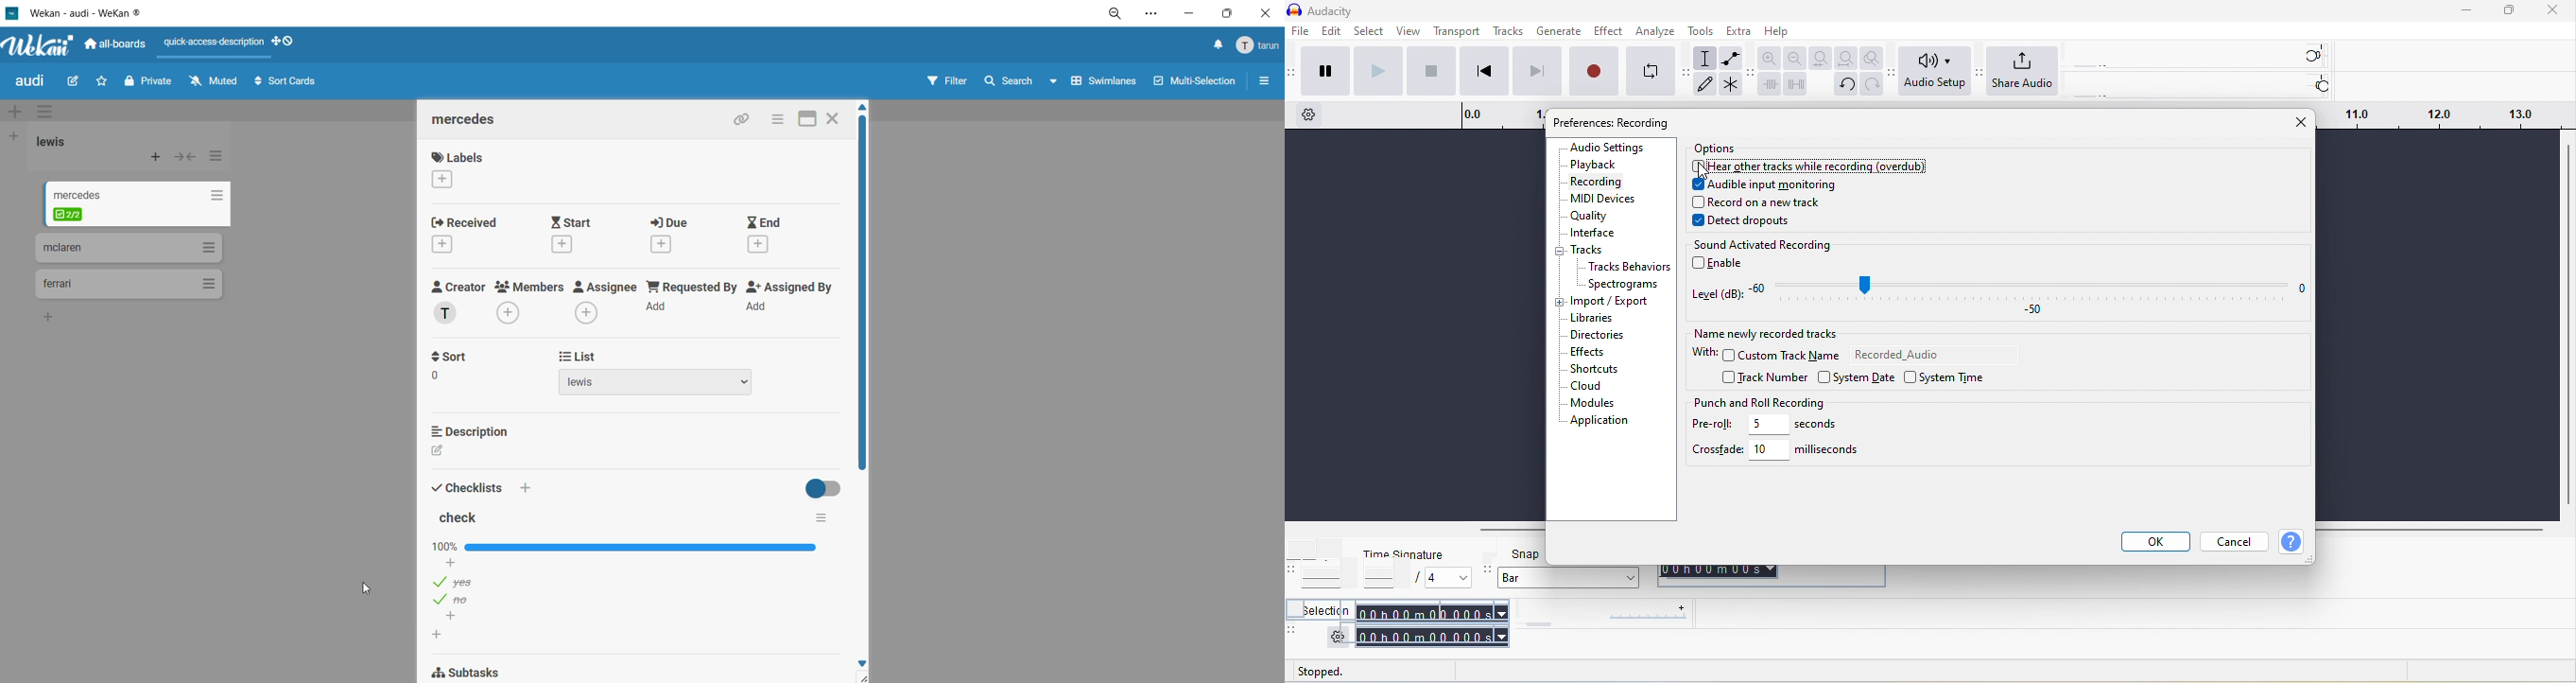  Describe the element at coordinates (116, 42) in the screenshot. I see `all boards` at that location.